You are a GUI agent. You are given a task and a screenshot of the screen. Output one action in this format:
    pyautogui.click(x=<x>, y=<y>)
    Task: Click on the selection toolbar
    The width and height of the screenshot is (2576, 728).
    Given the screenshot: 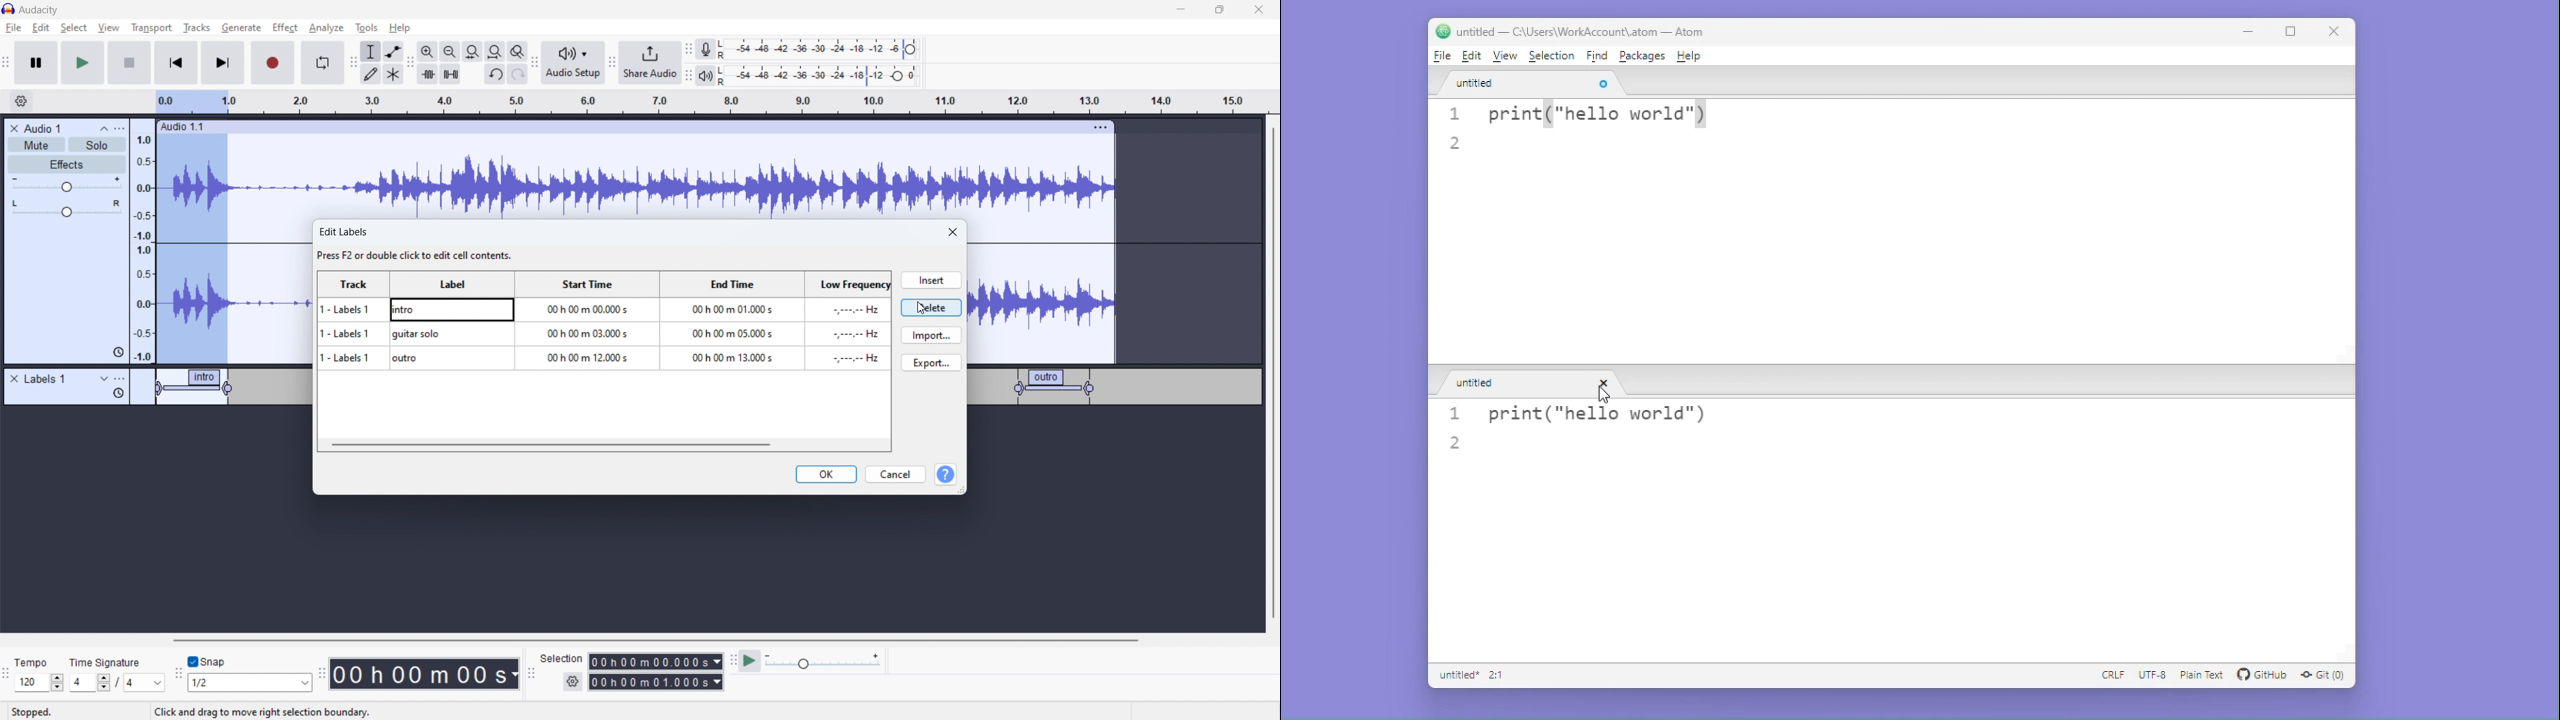 What is the action you would take?
    pyautogui.click(x=529, y=674)
    